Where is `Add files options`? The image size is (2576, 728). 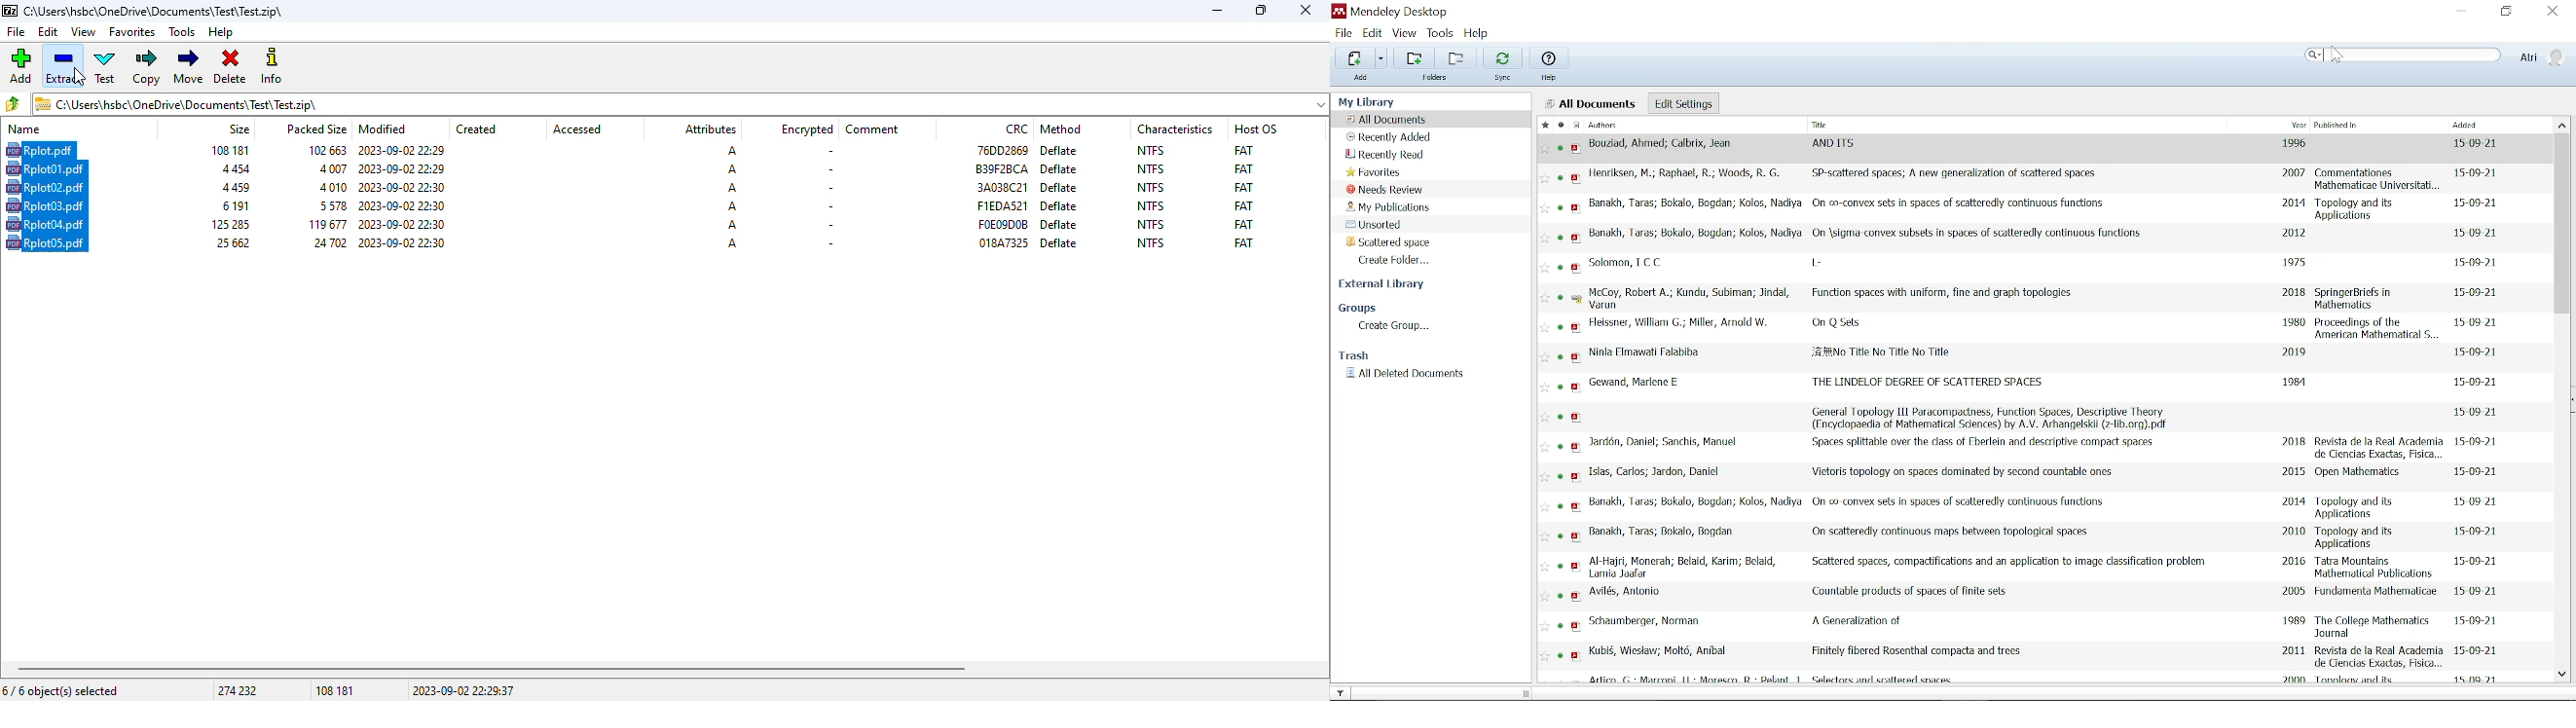
Add files options is located at coordinates (1382, 58).